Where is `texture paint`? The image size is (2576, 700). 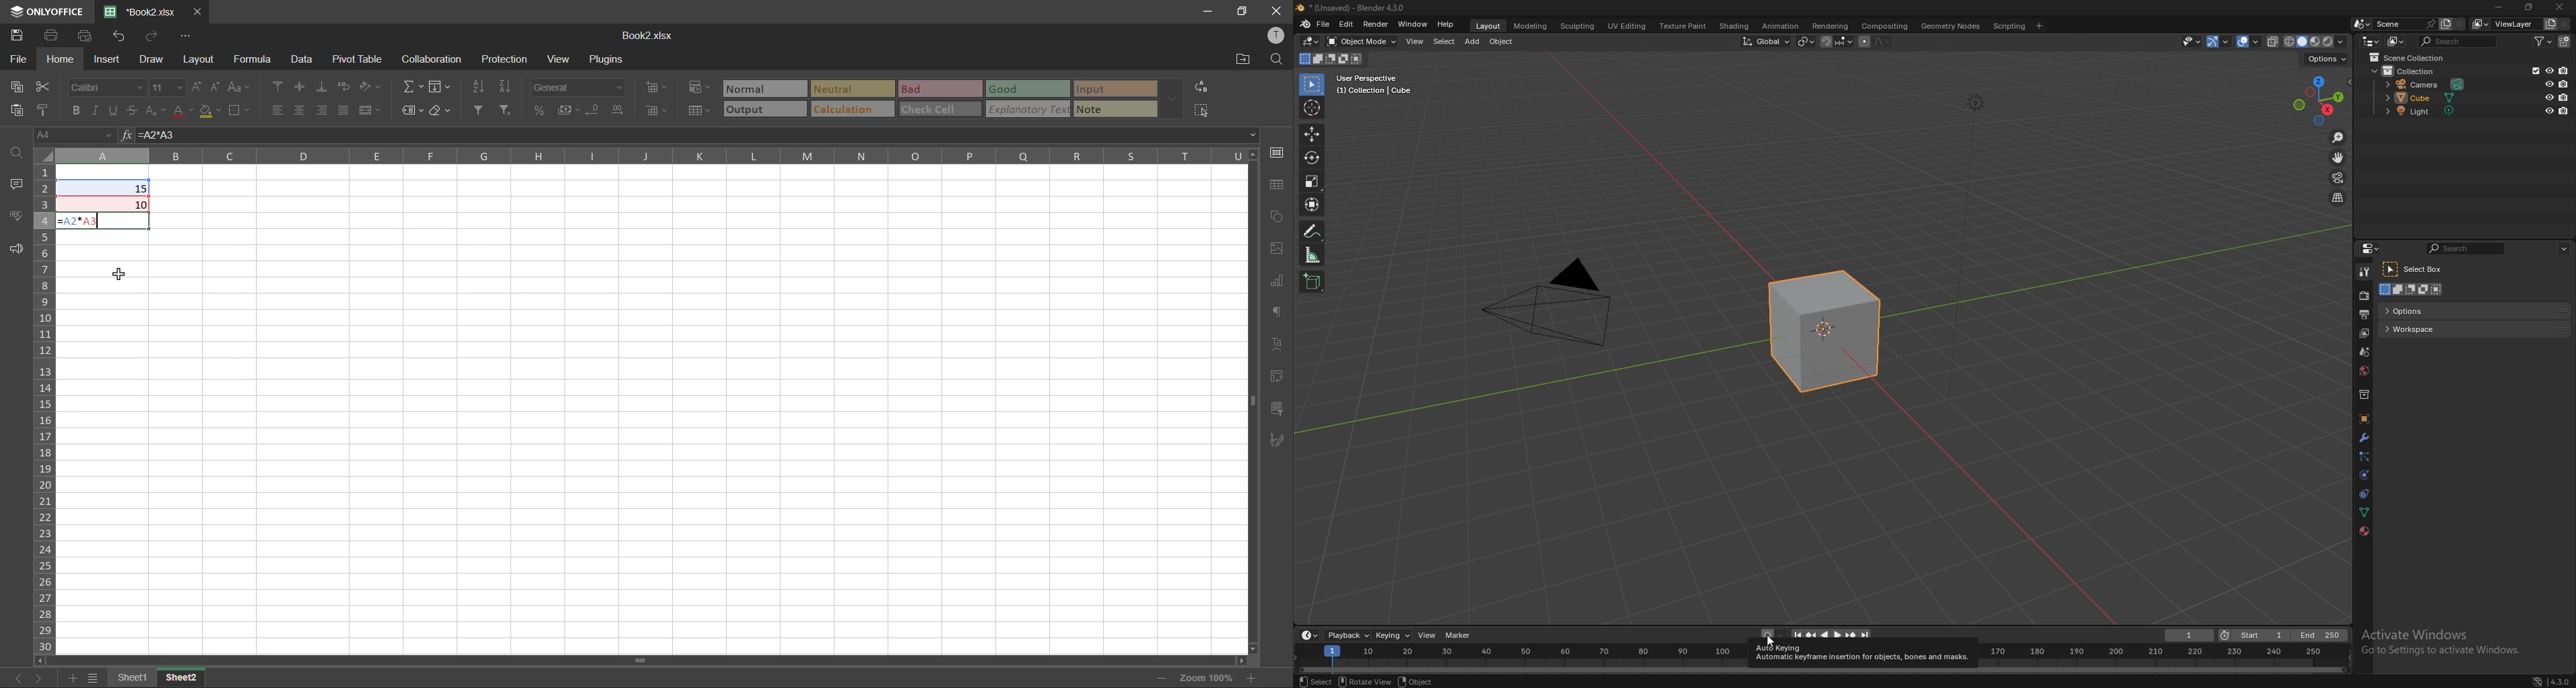
texture paint is located at coordinates (1685, 27).